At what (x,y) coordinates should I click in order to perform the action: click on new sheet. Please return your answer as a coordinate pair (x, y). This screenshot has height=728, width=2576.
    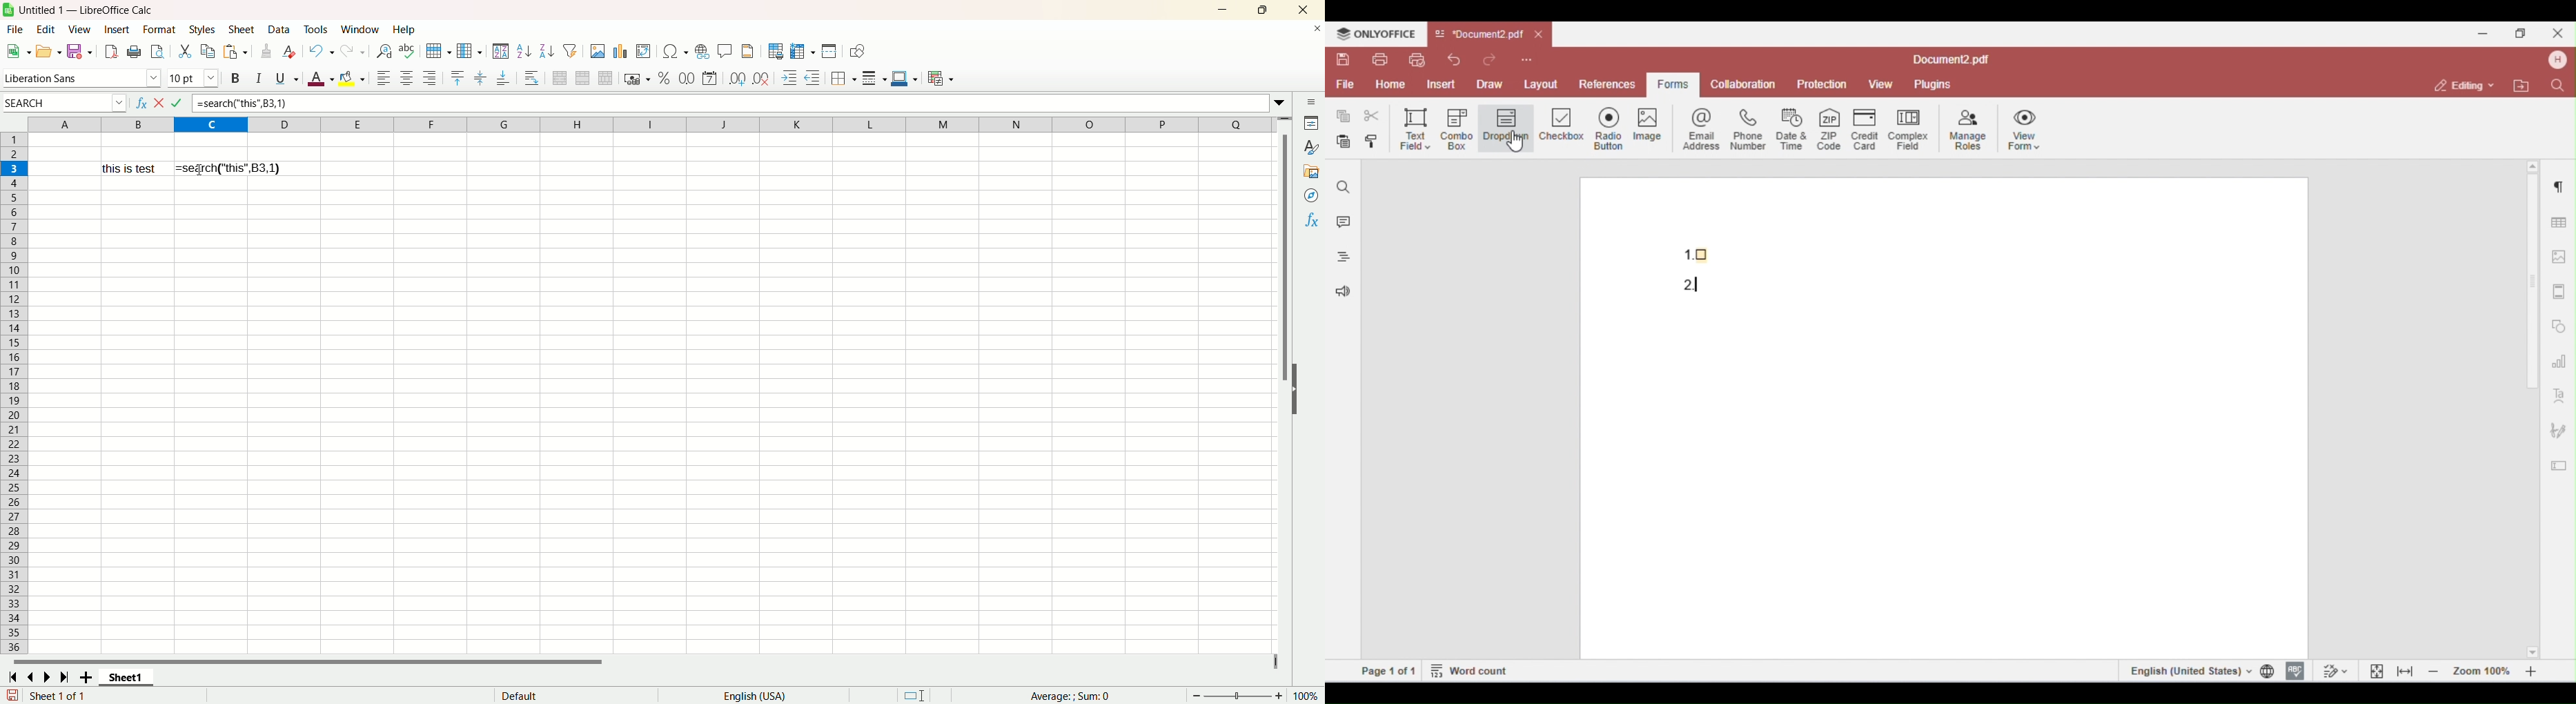
    Looking at the image, I should click on (88, 678).